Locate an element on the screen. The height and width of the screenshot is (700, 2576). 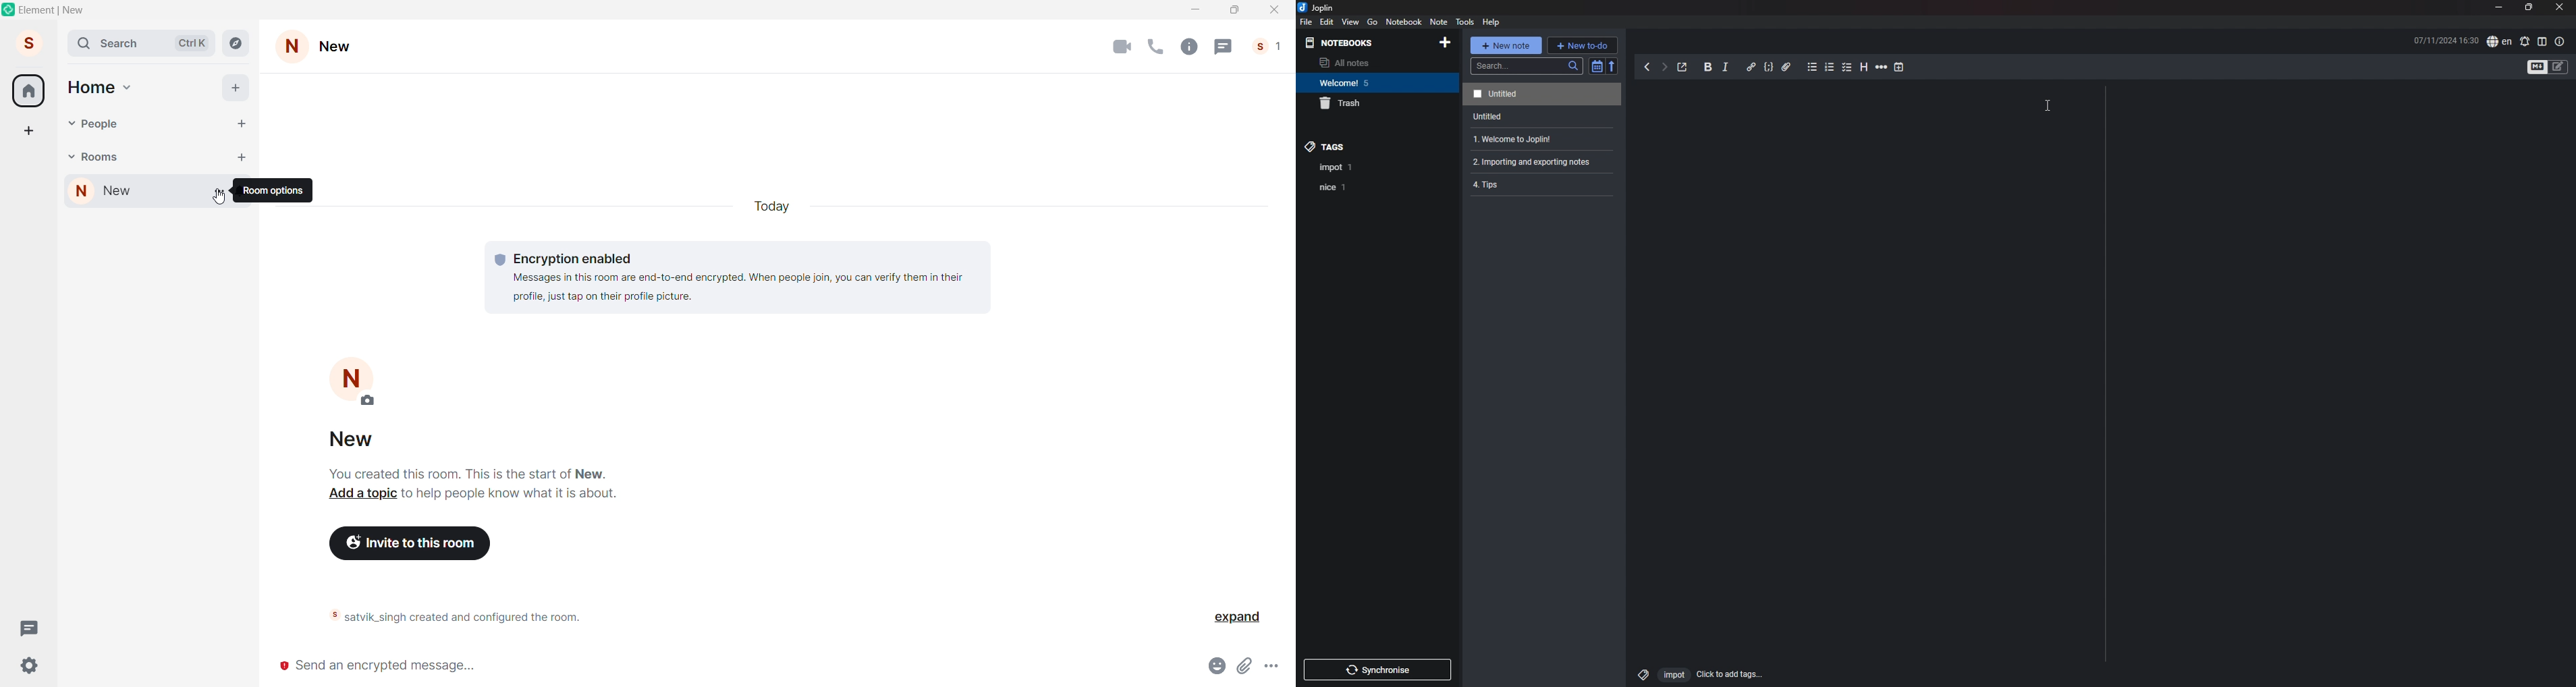
forward is located at coordinates (1664, 69).